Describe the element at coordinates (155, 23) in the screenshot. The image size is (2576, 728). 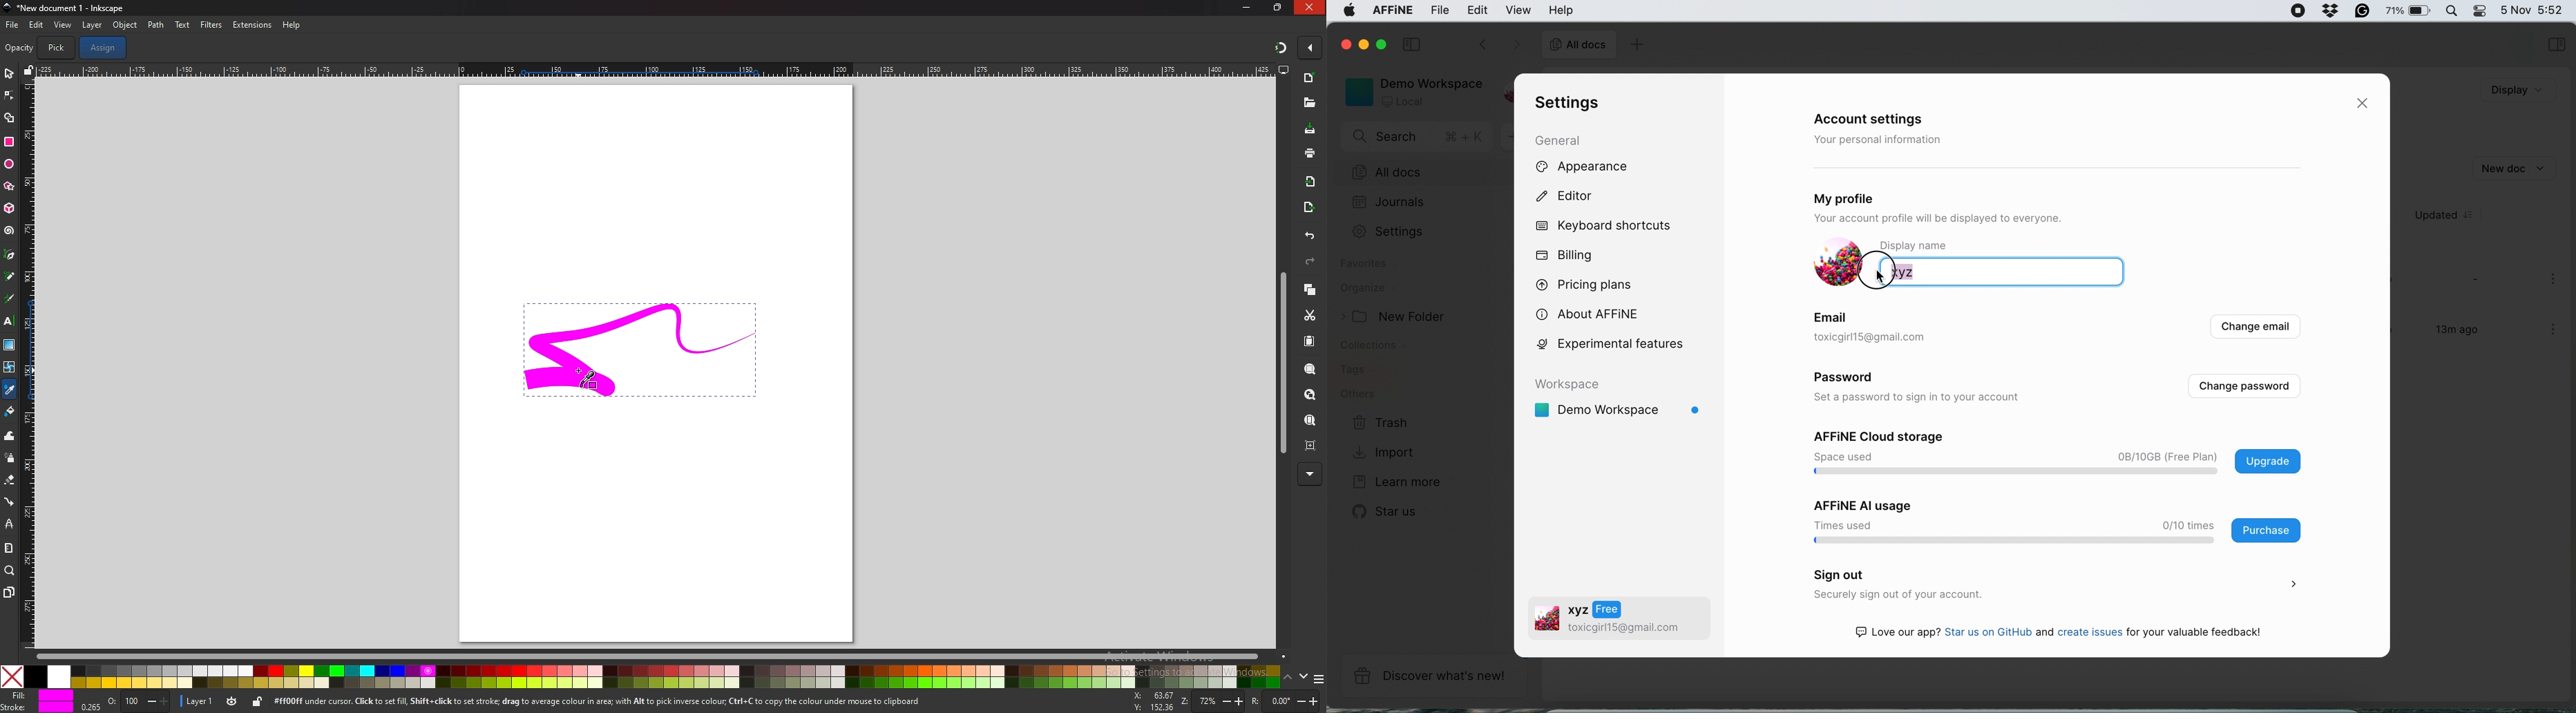
I see `path` at that location.